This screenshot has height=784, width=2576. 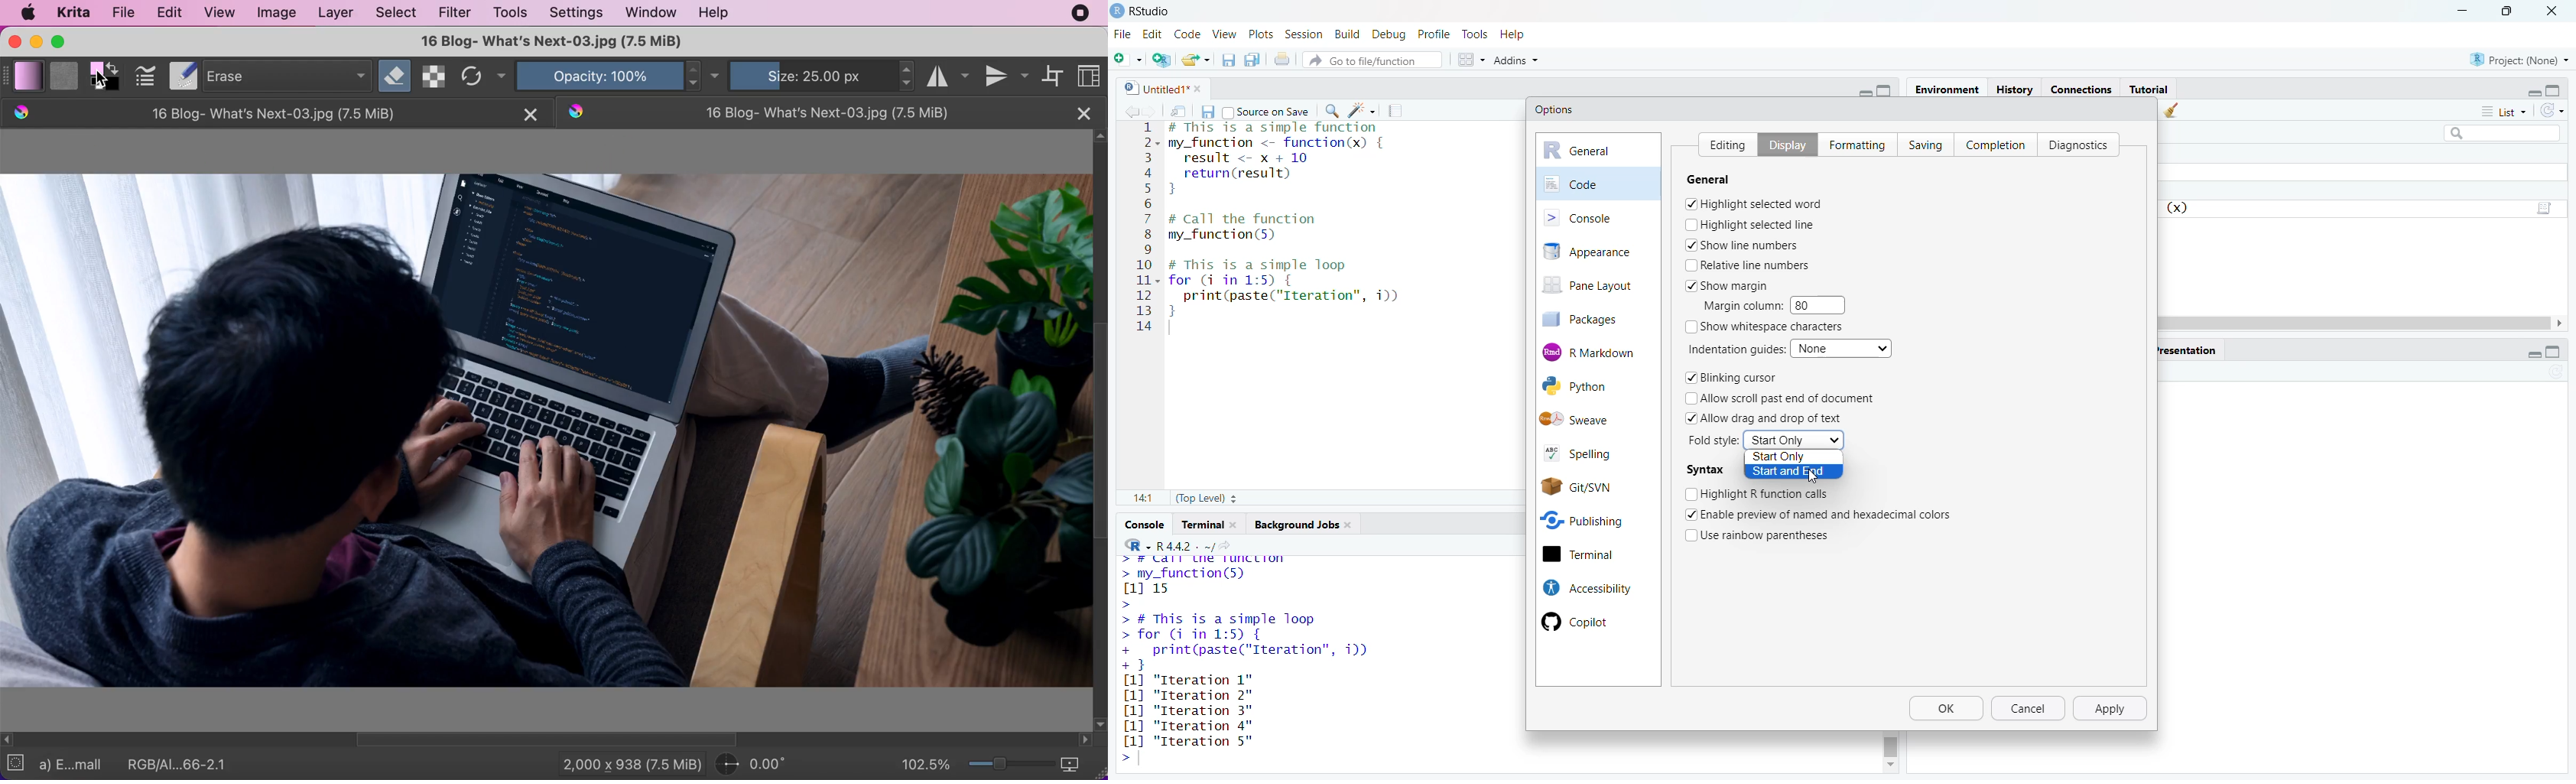 What do you see at coordinates (181, 76) in the screenshot?
I see `Notepad` at bounding box center [181, 76].